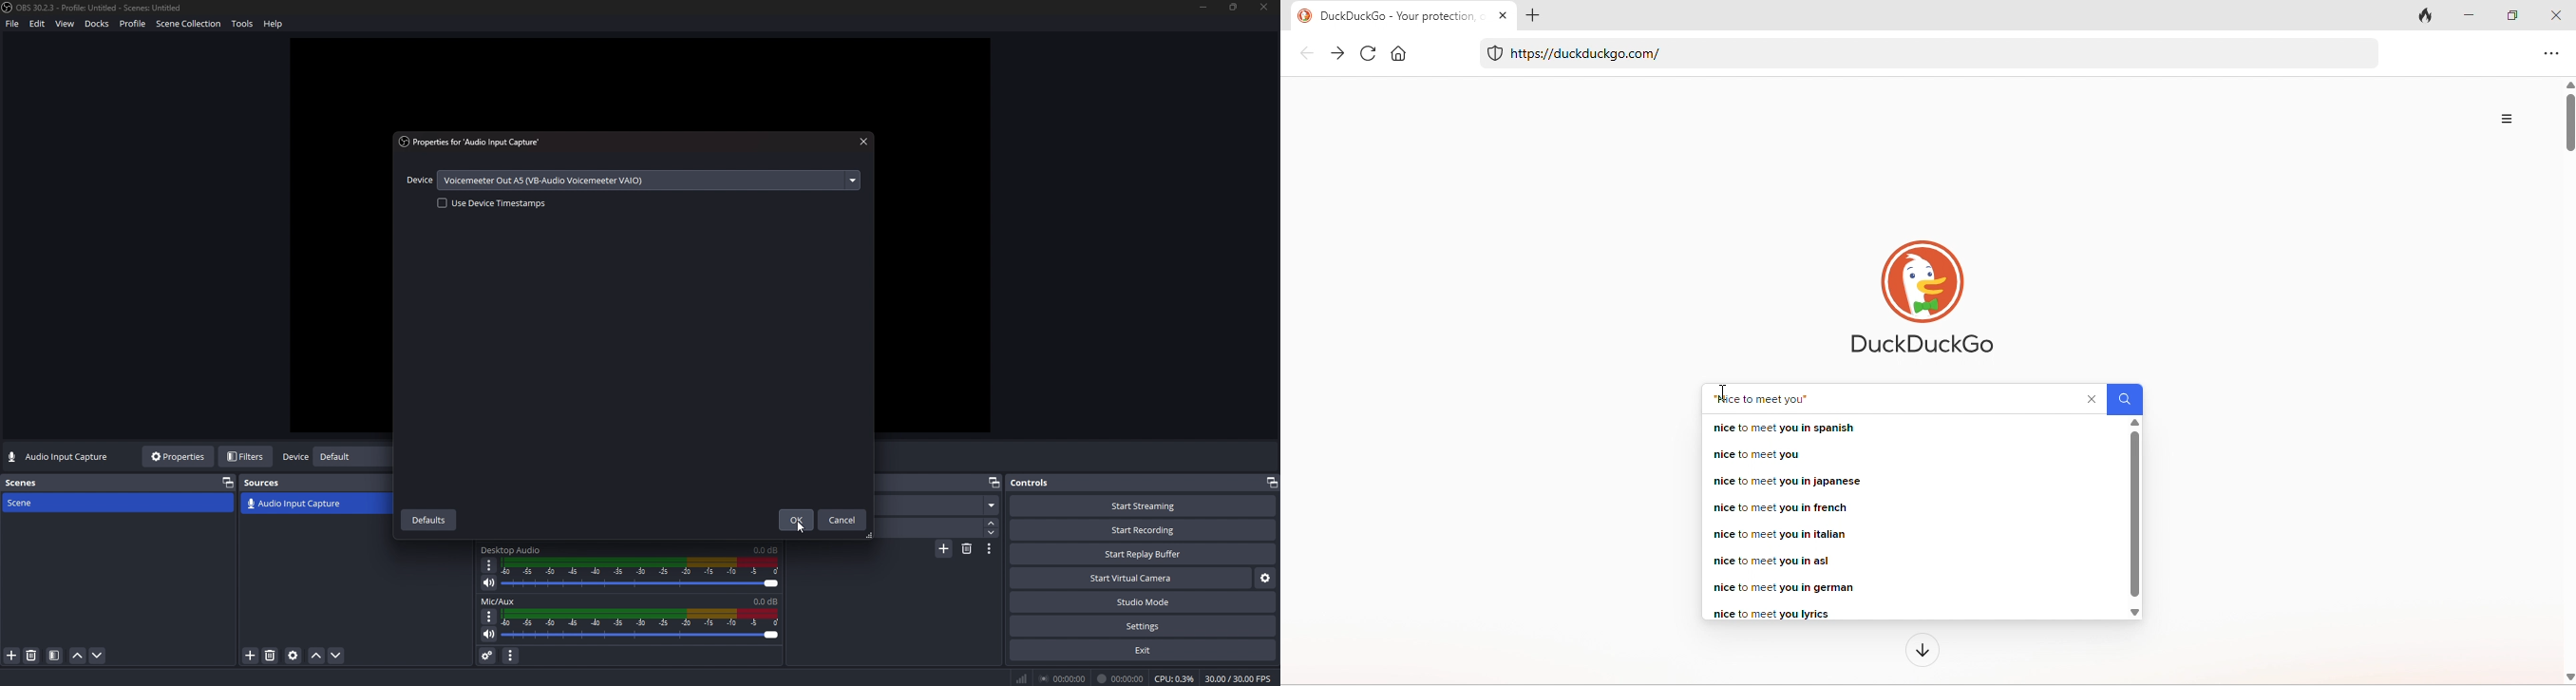  What do you see at coordinates (270, 655) in the screenshot?
I see `remove source` at bounding box center [270, 655].